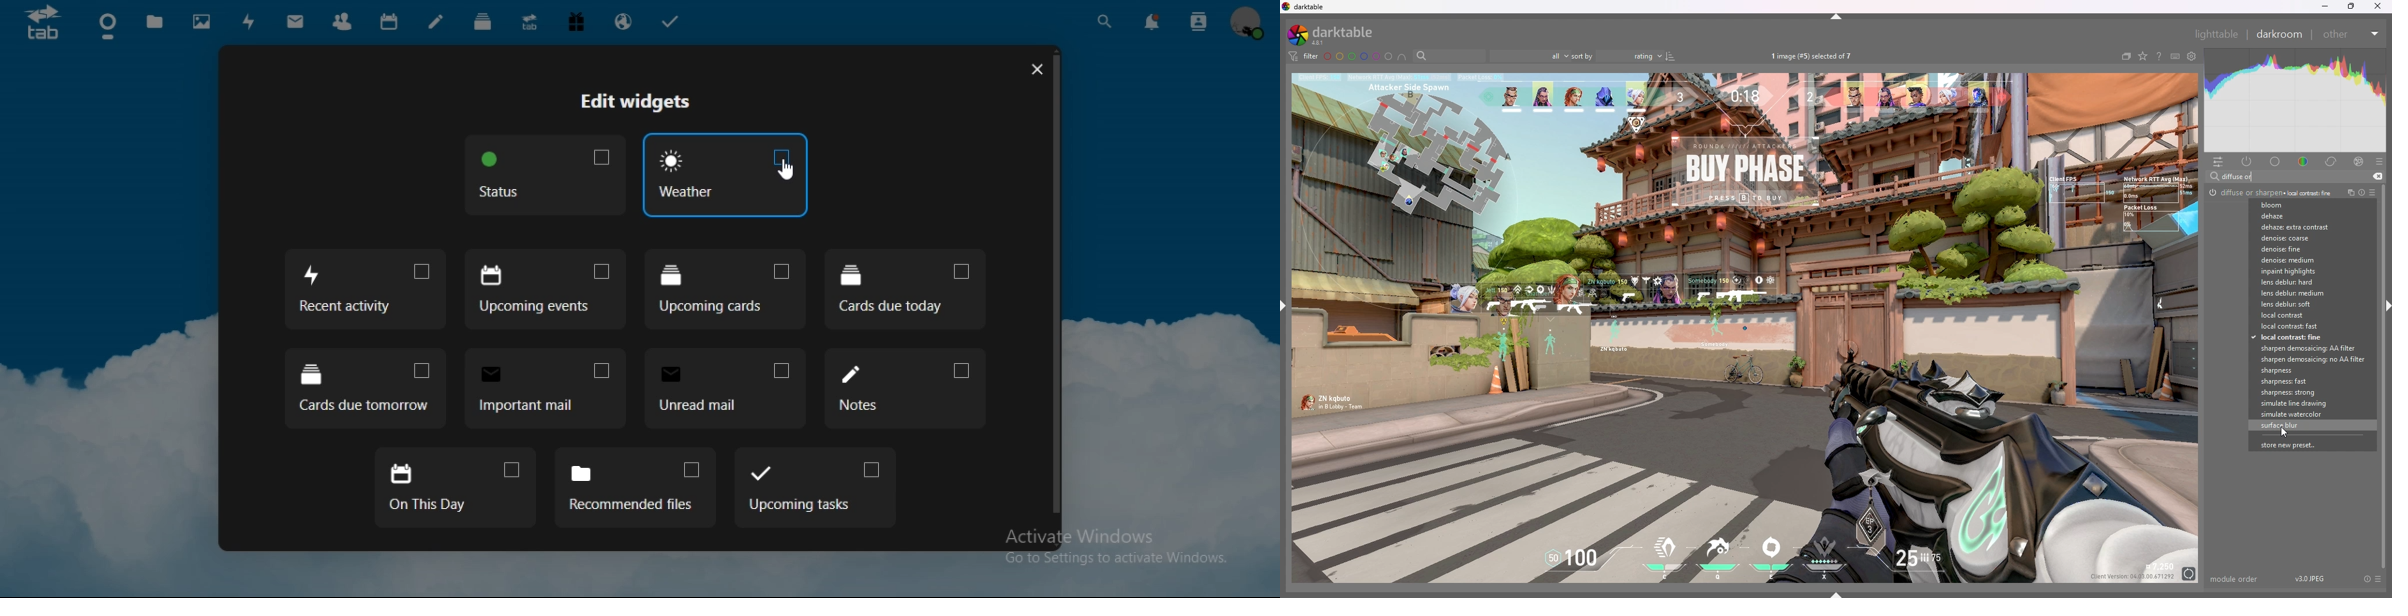 Image resolution: width=2408 pixels, height=616 pixels. Describe the element at coordinates (249, 23) in the screenshot. I see `activity` at that location.